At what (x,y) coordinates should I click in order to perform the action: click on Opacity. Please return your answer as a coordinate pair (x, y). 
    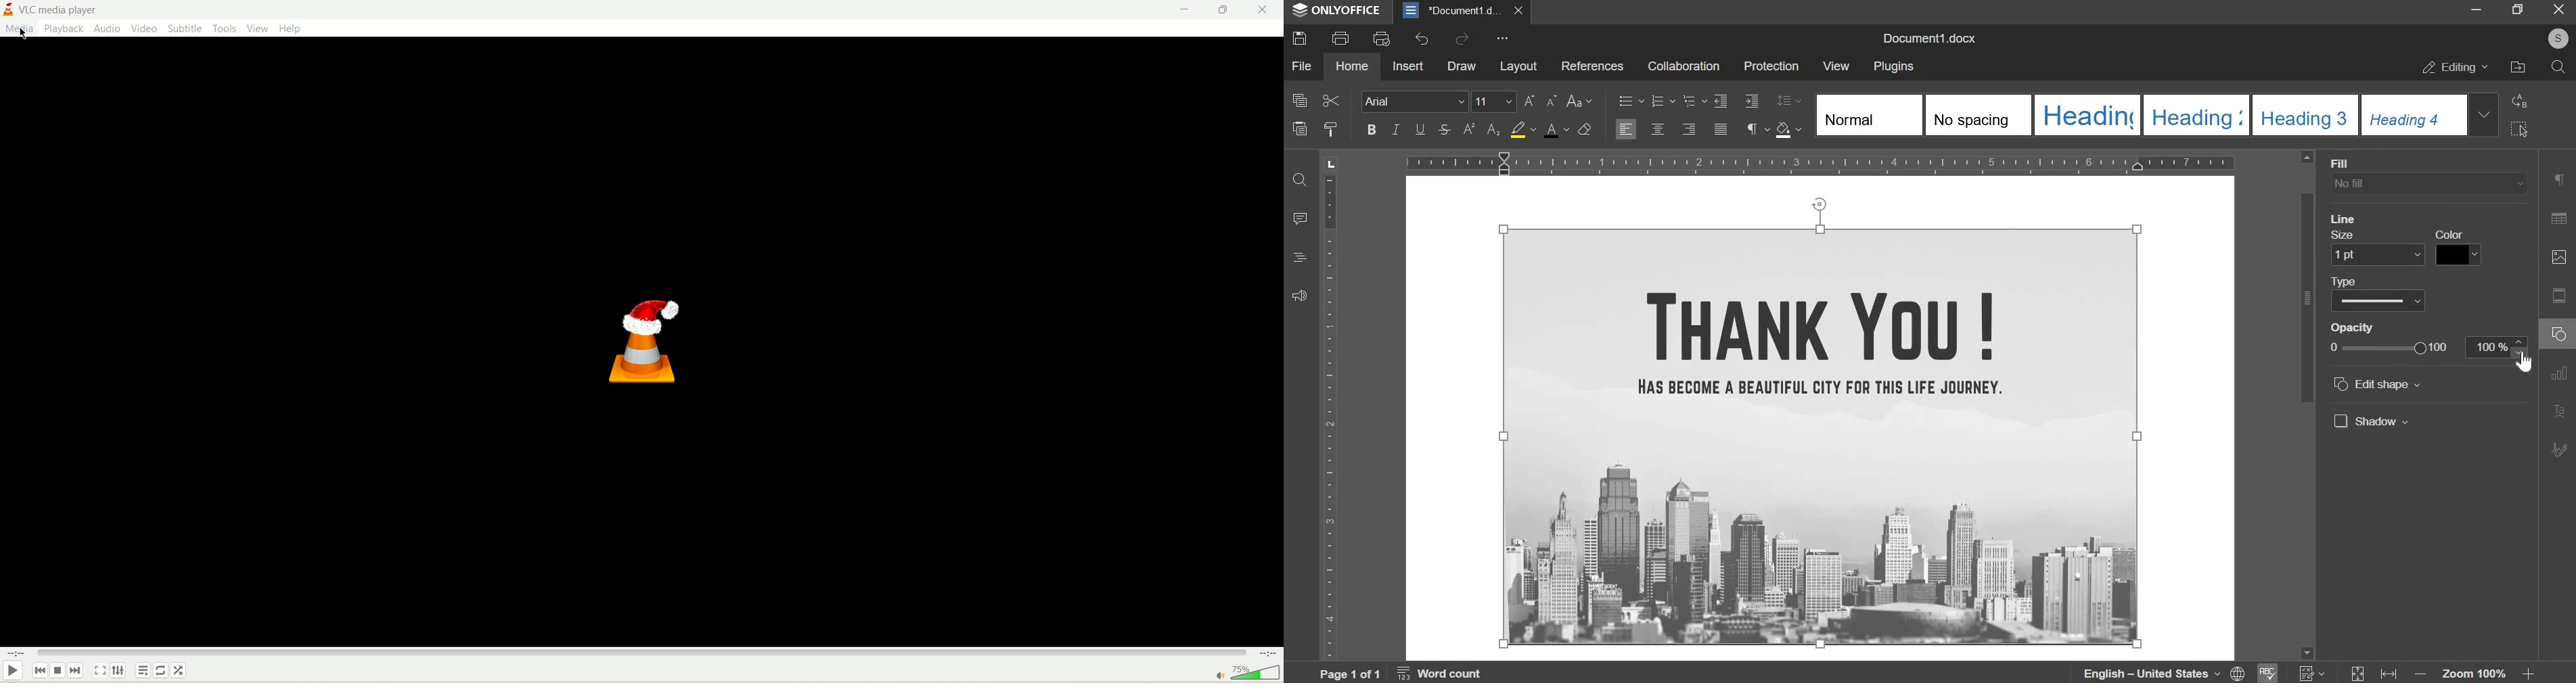
    Looking at the image, I should click on (2384, 341).